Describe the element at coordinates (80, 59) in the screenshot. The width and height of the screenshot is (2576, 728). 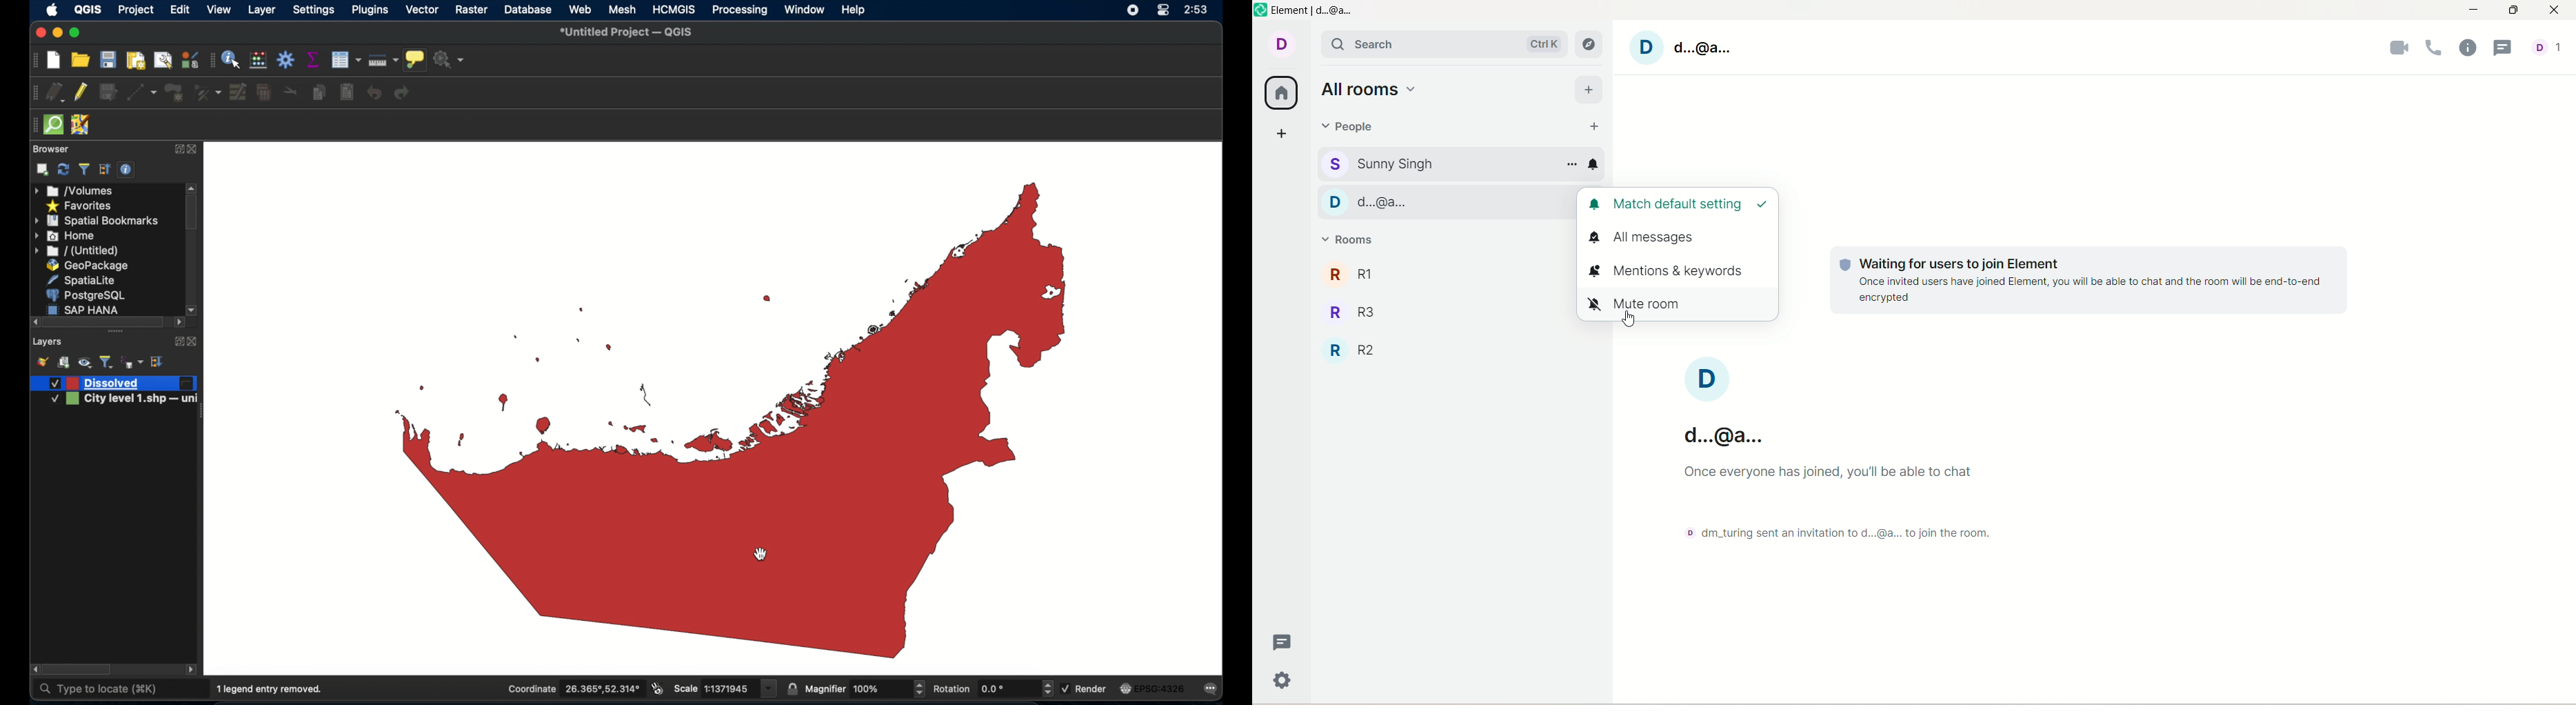
I see `open project` at that location.